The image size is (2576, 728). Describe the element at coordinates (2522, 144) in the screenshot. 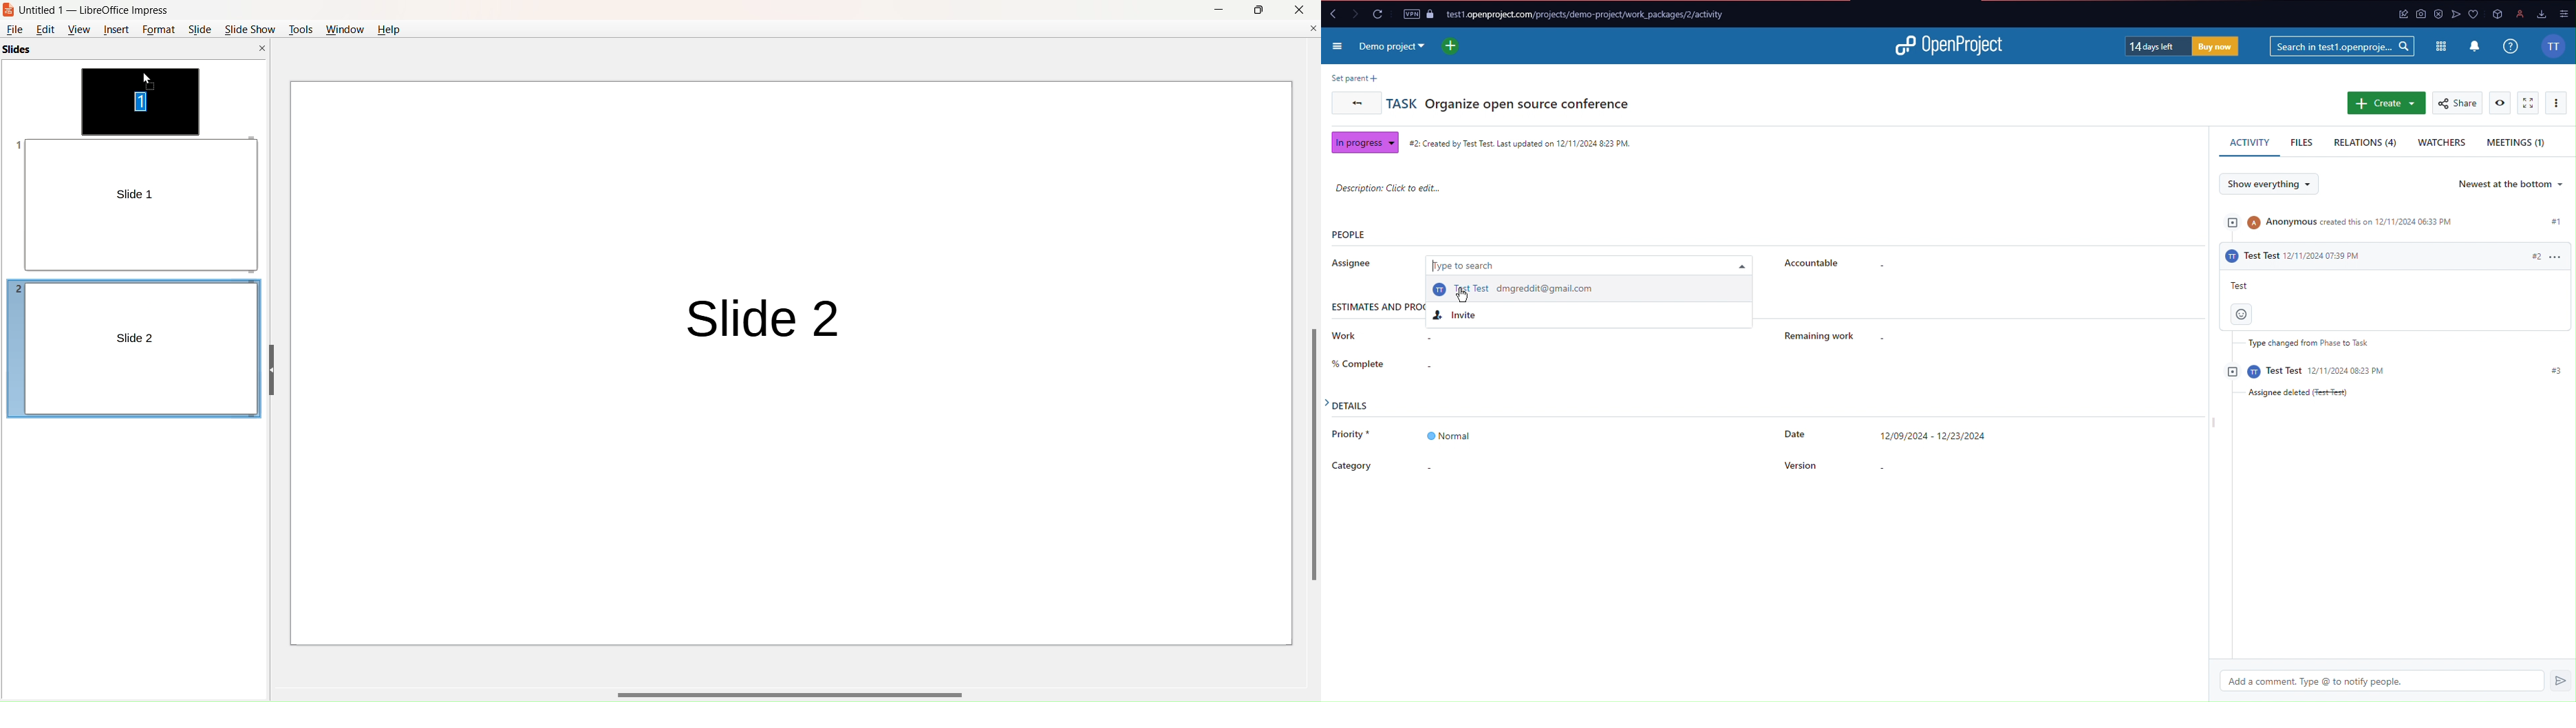

I see `Meetings` at that location.